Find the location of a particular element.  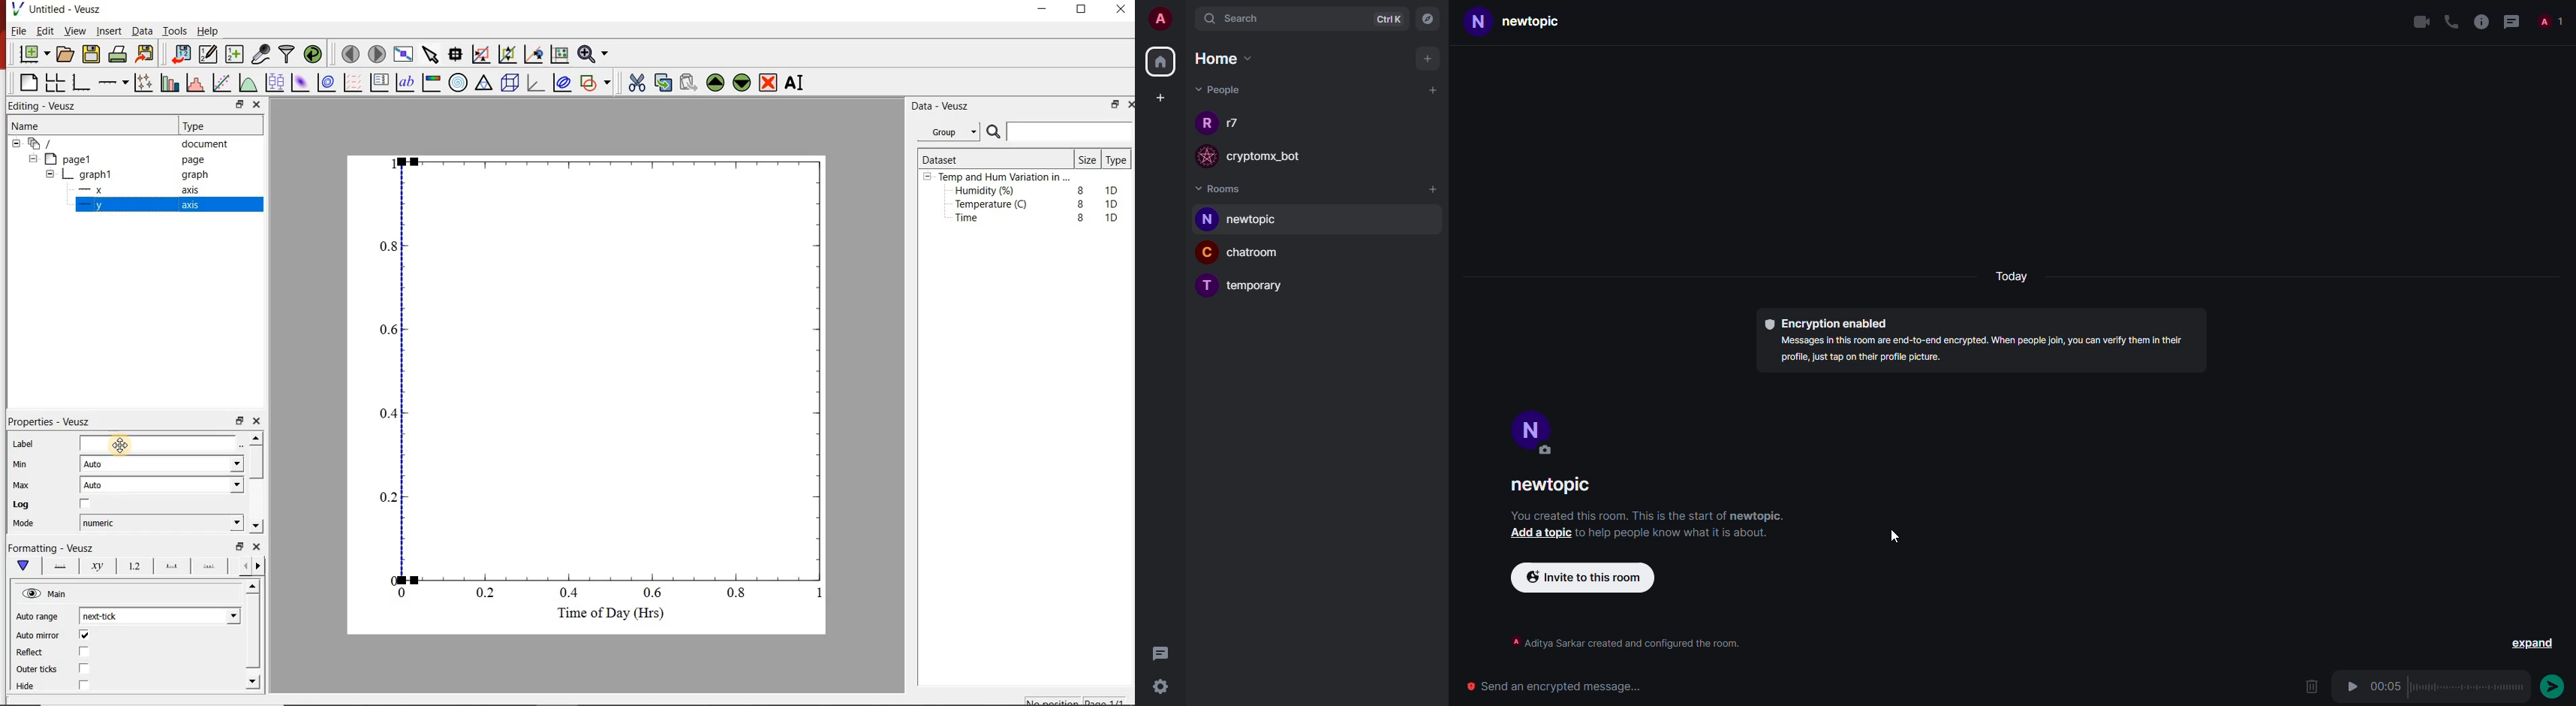

start chat is located at coordinates (1431, 90).